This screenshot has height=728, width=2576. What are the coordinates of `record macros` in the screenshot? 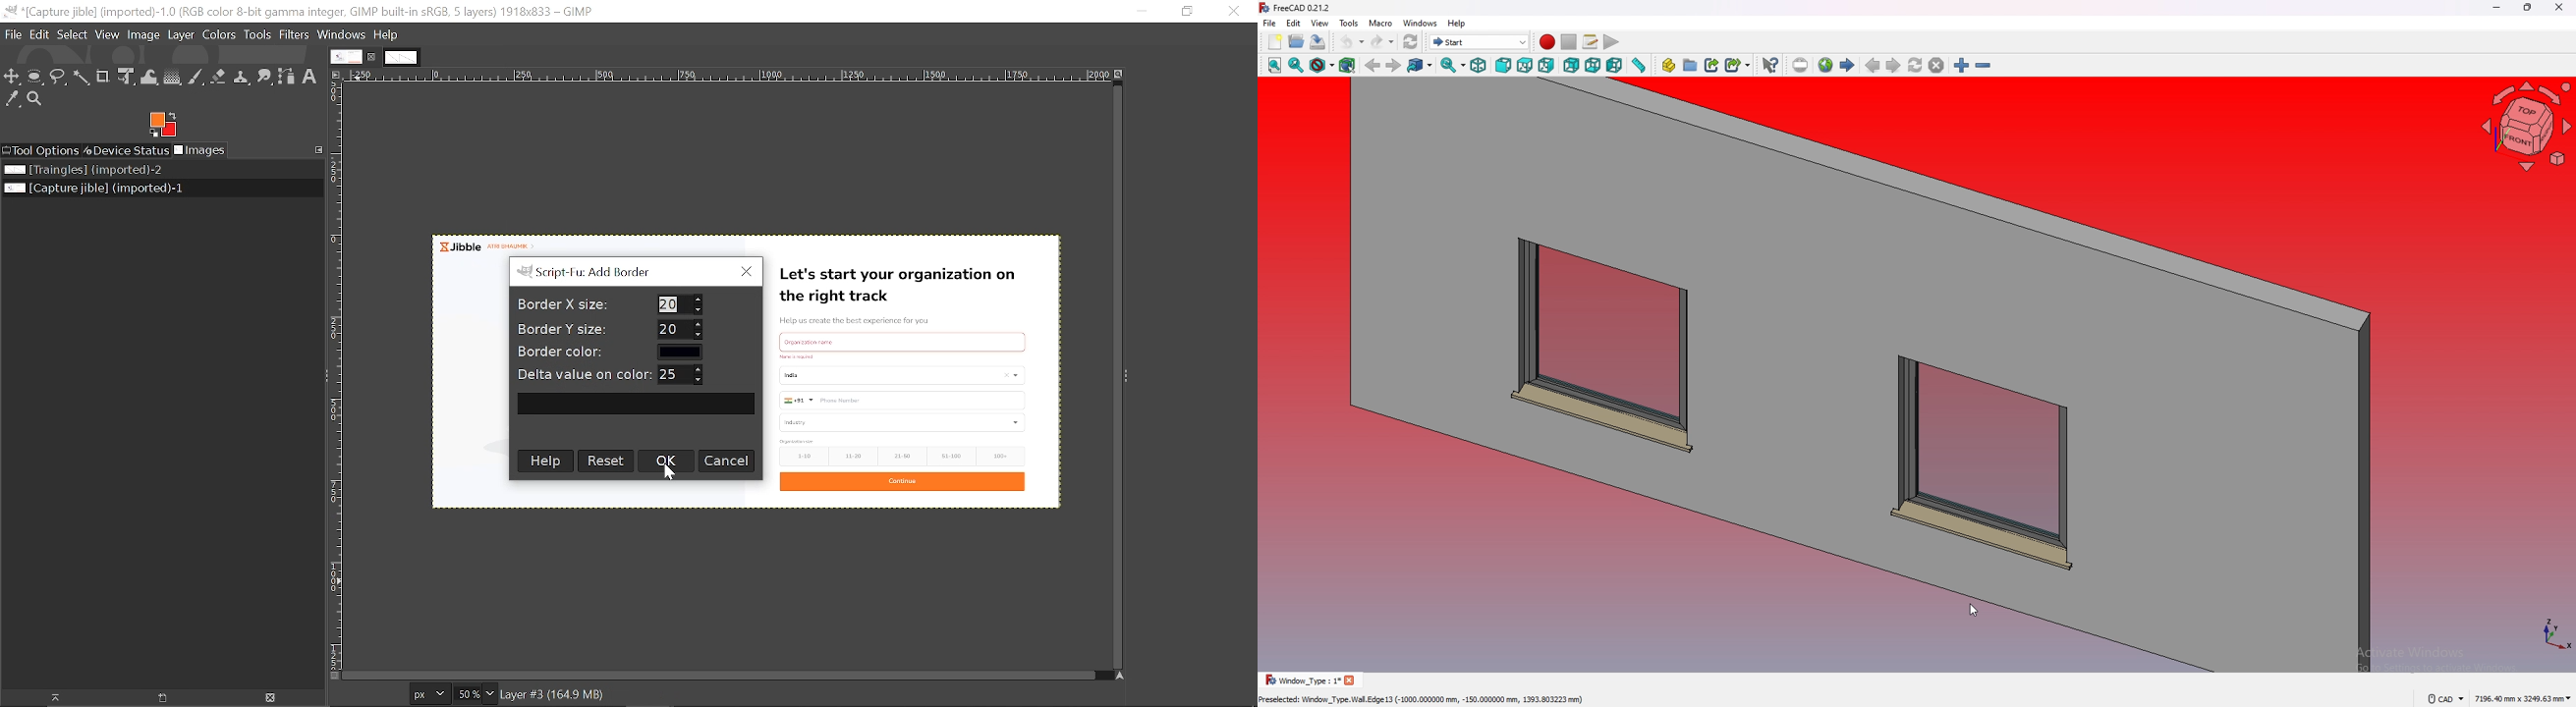 It's located at (1547, 42).